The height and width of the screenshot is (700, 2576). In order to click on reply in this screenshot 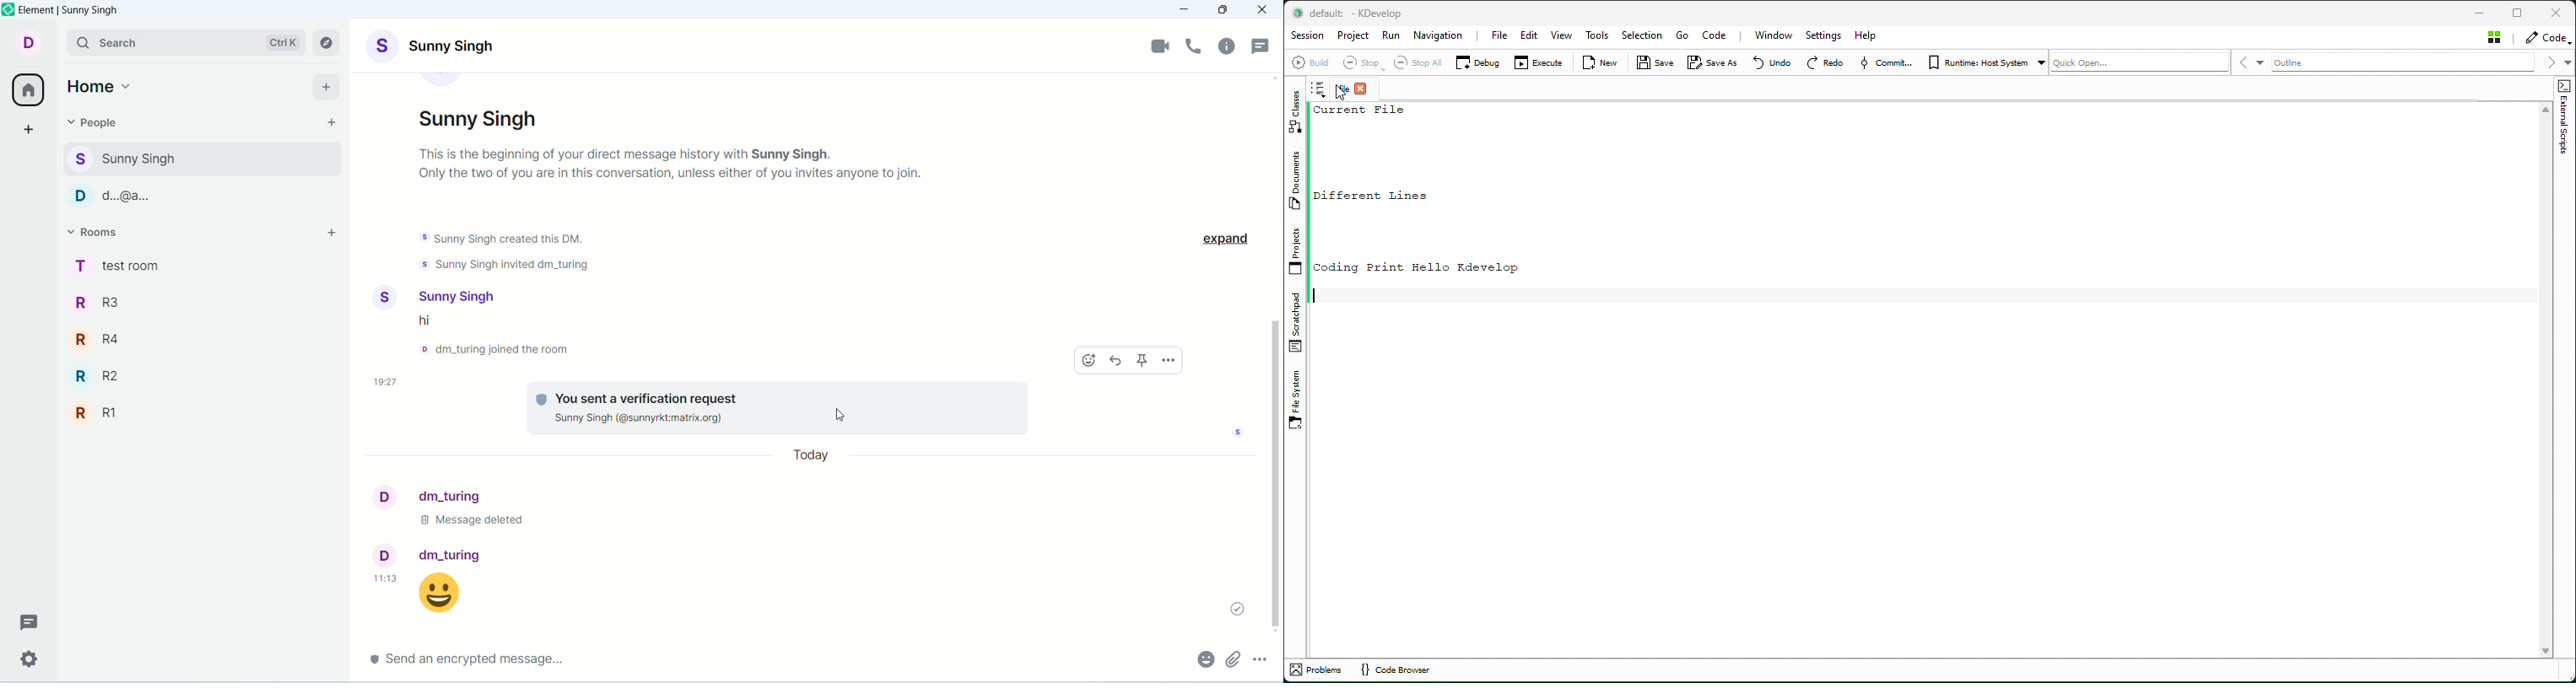, I will do `click(1114, 360)`.